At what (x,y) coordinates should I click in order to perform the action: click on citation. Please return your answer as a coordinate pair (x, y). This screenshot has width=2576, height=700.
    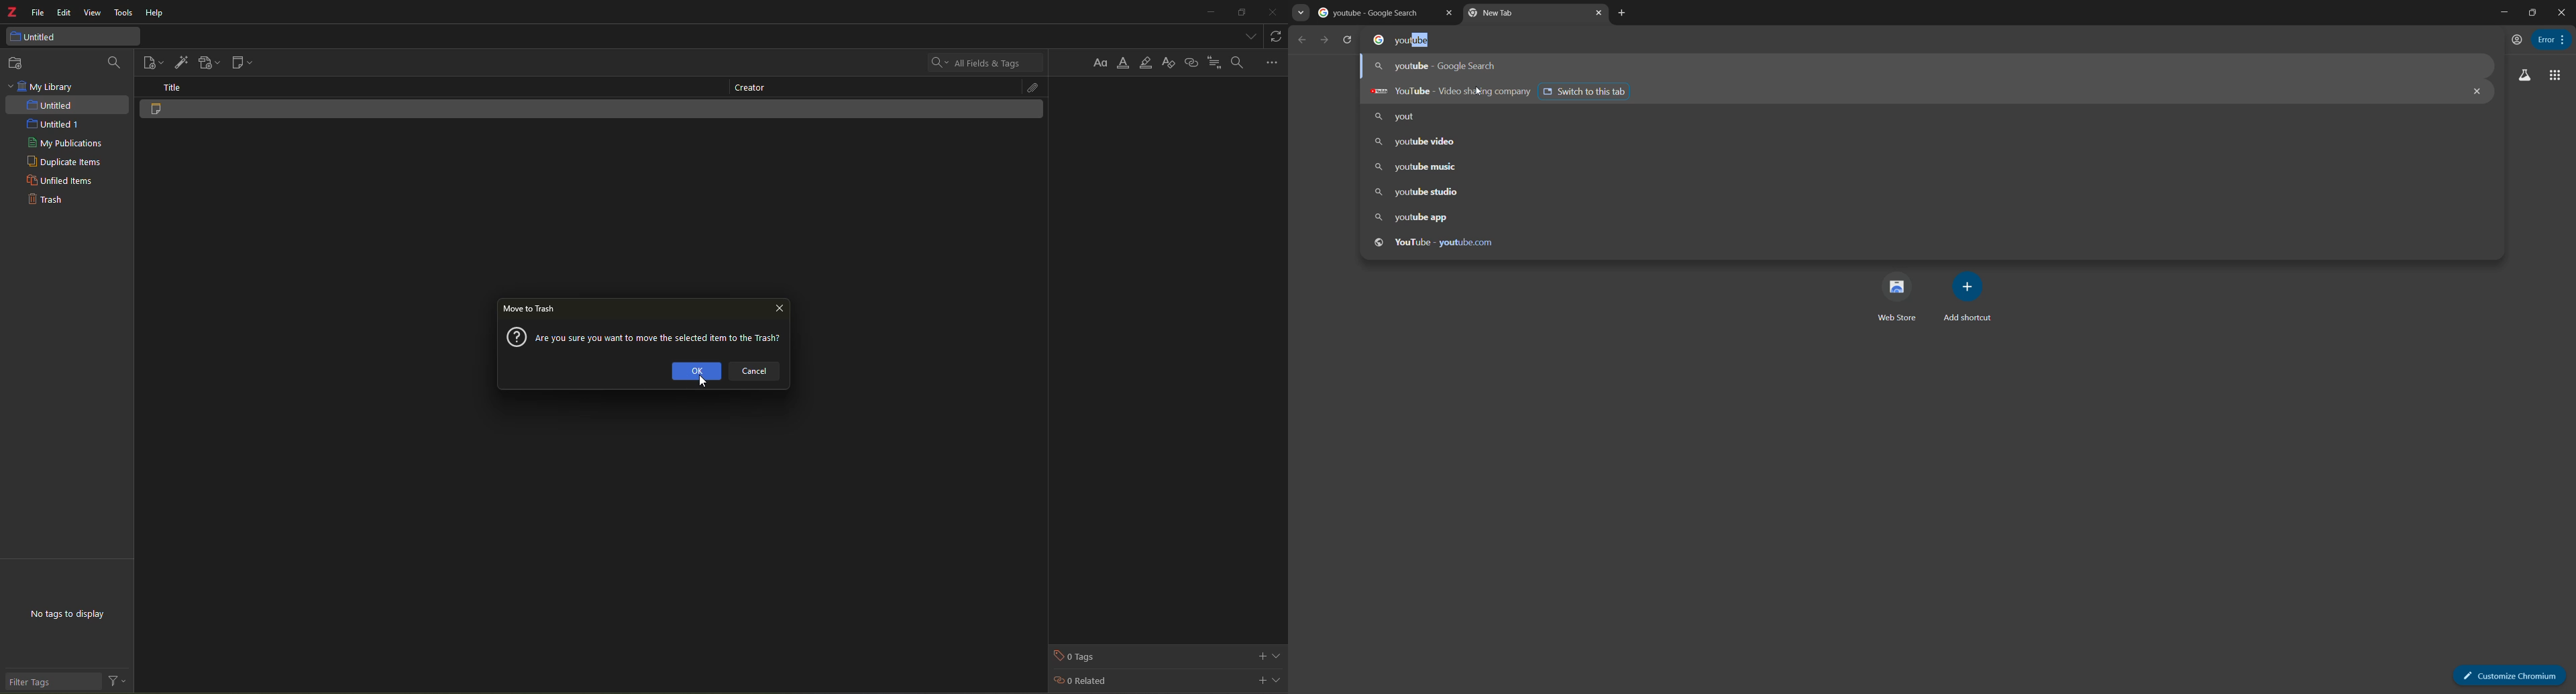
    Looking at the image, I should click on (1214, 62).